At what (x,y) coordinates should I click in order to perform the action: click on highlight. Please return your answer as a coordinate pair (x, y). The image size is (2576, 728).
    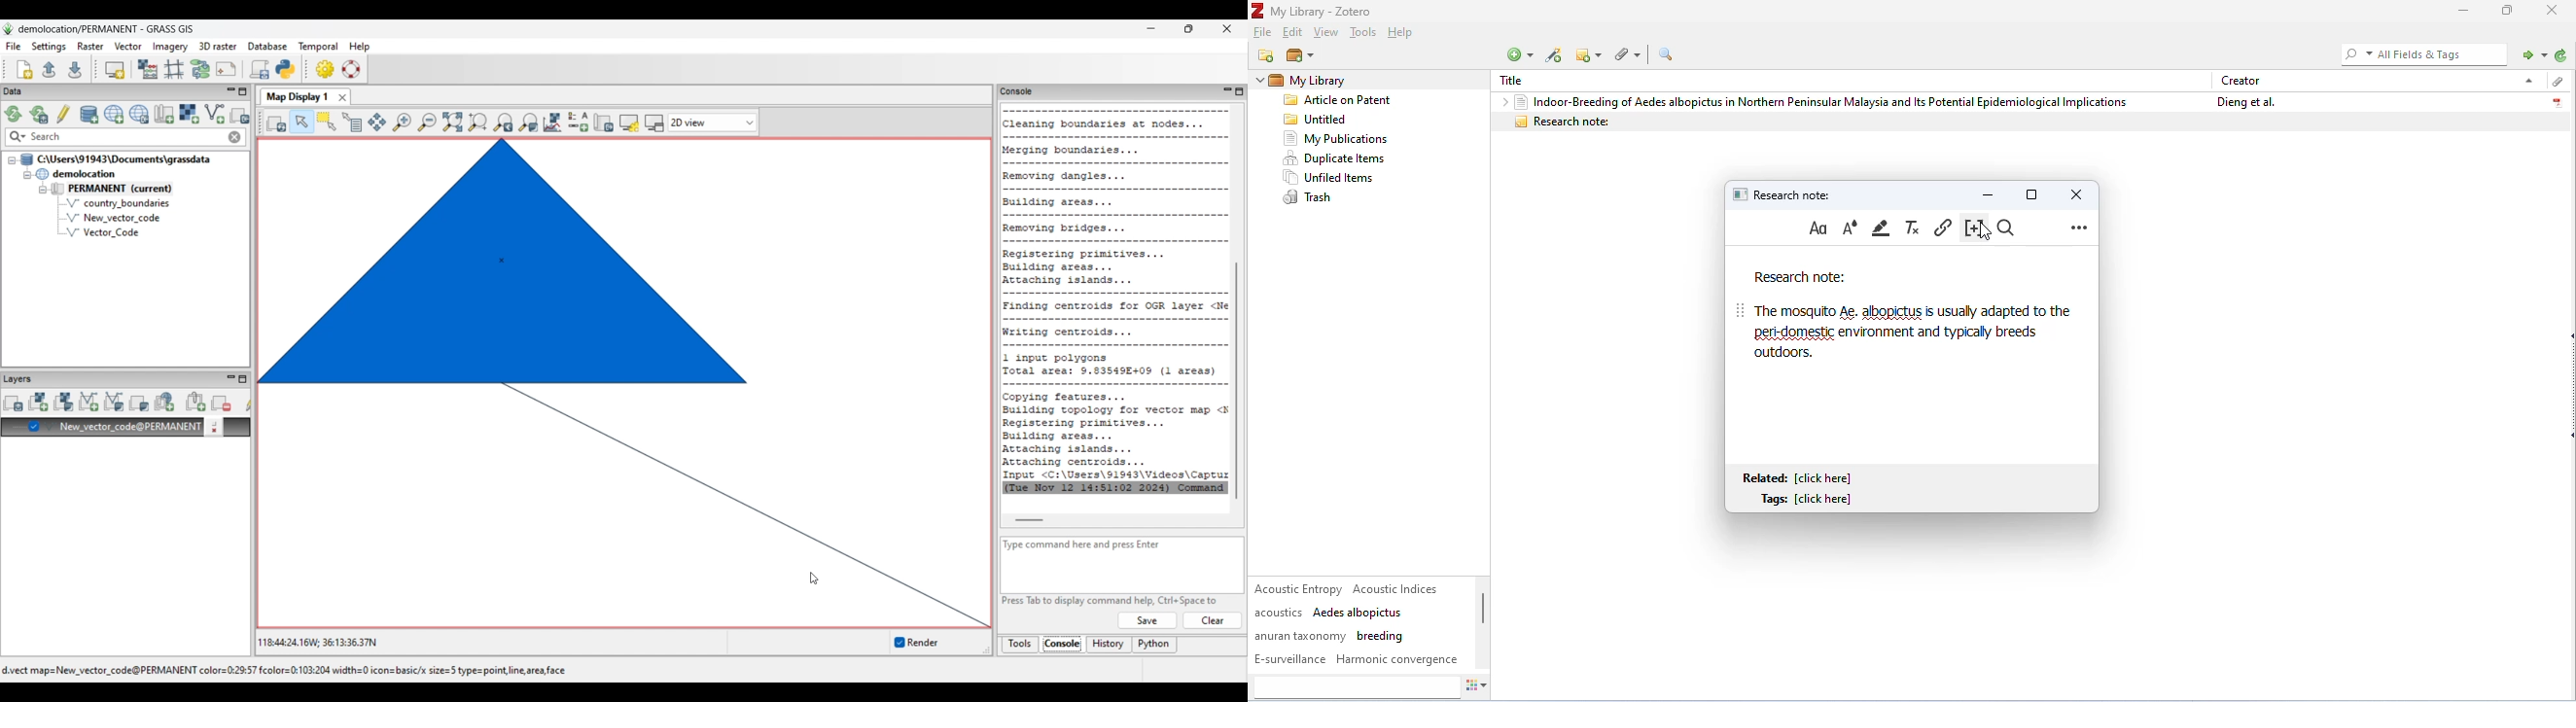
    Looking at the image, I should click on (1883, 228).